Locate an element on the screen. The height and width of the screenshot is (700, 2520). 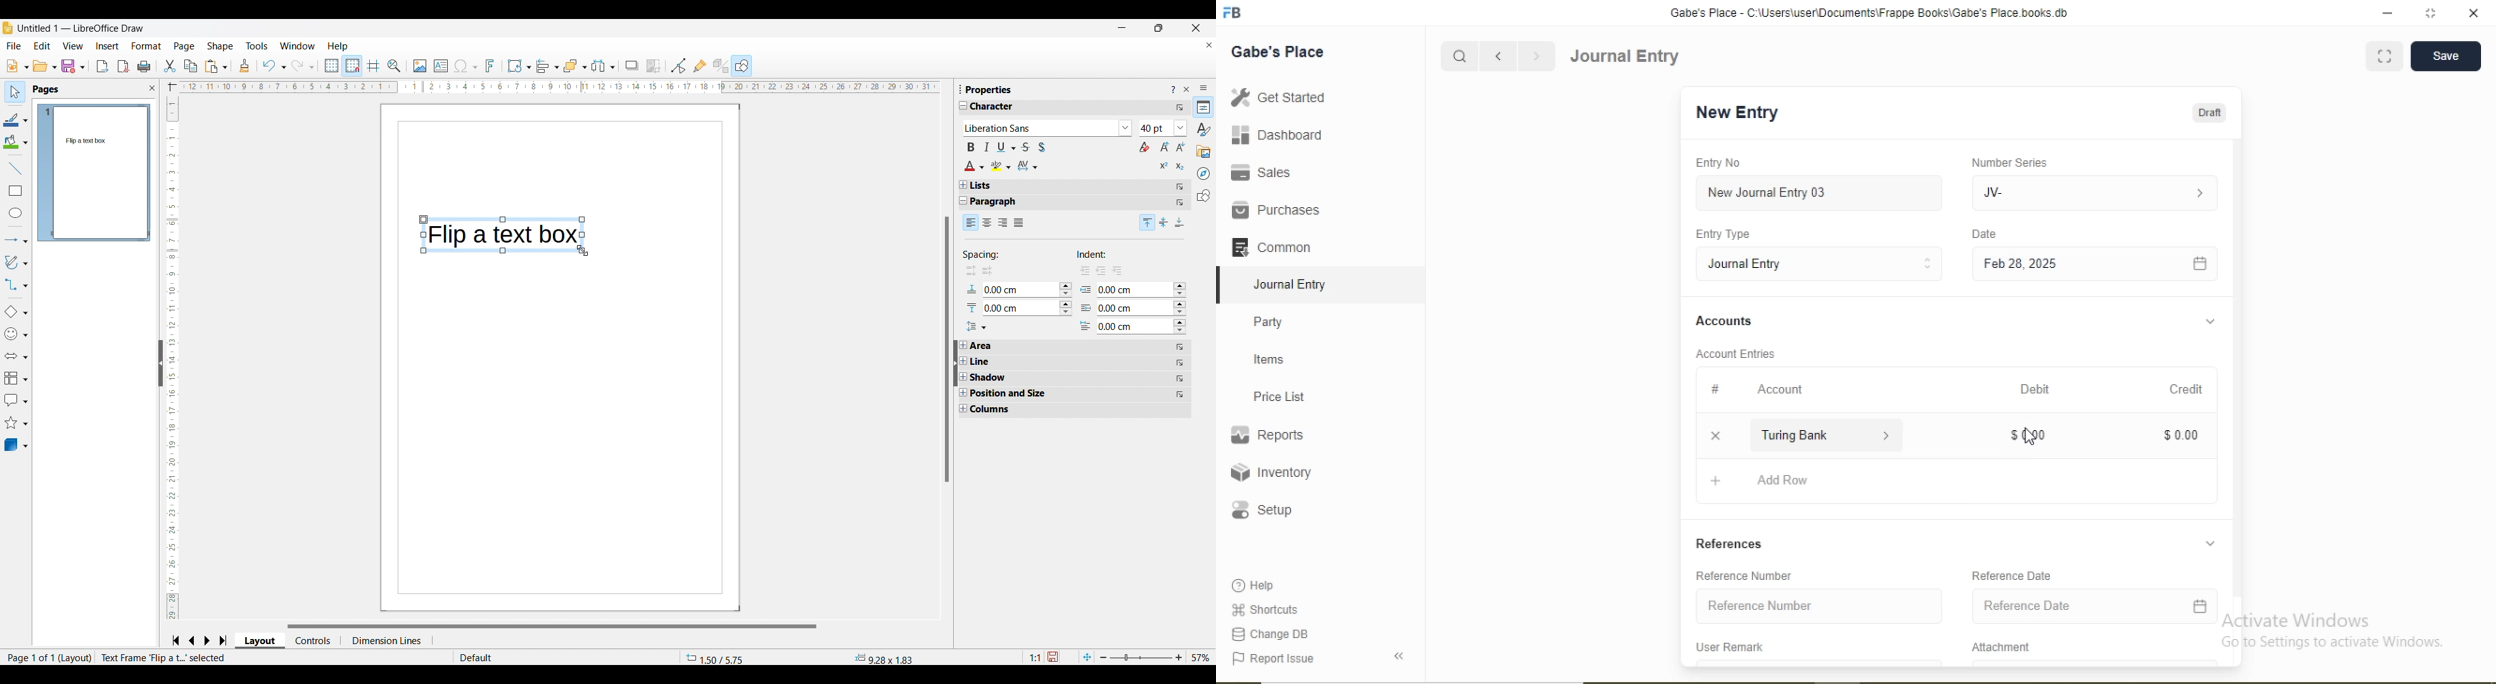
Toggle point edit mode is located at coordinates (678, 66).